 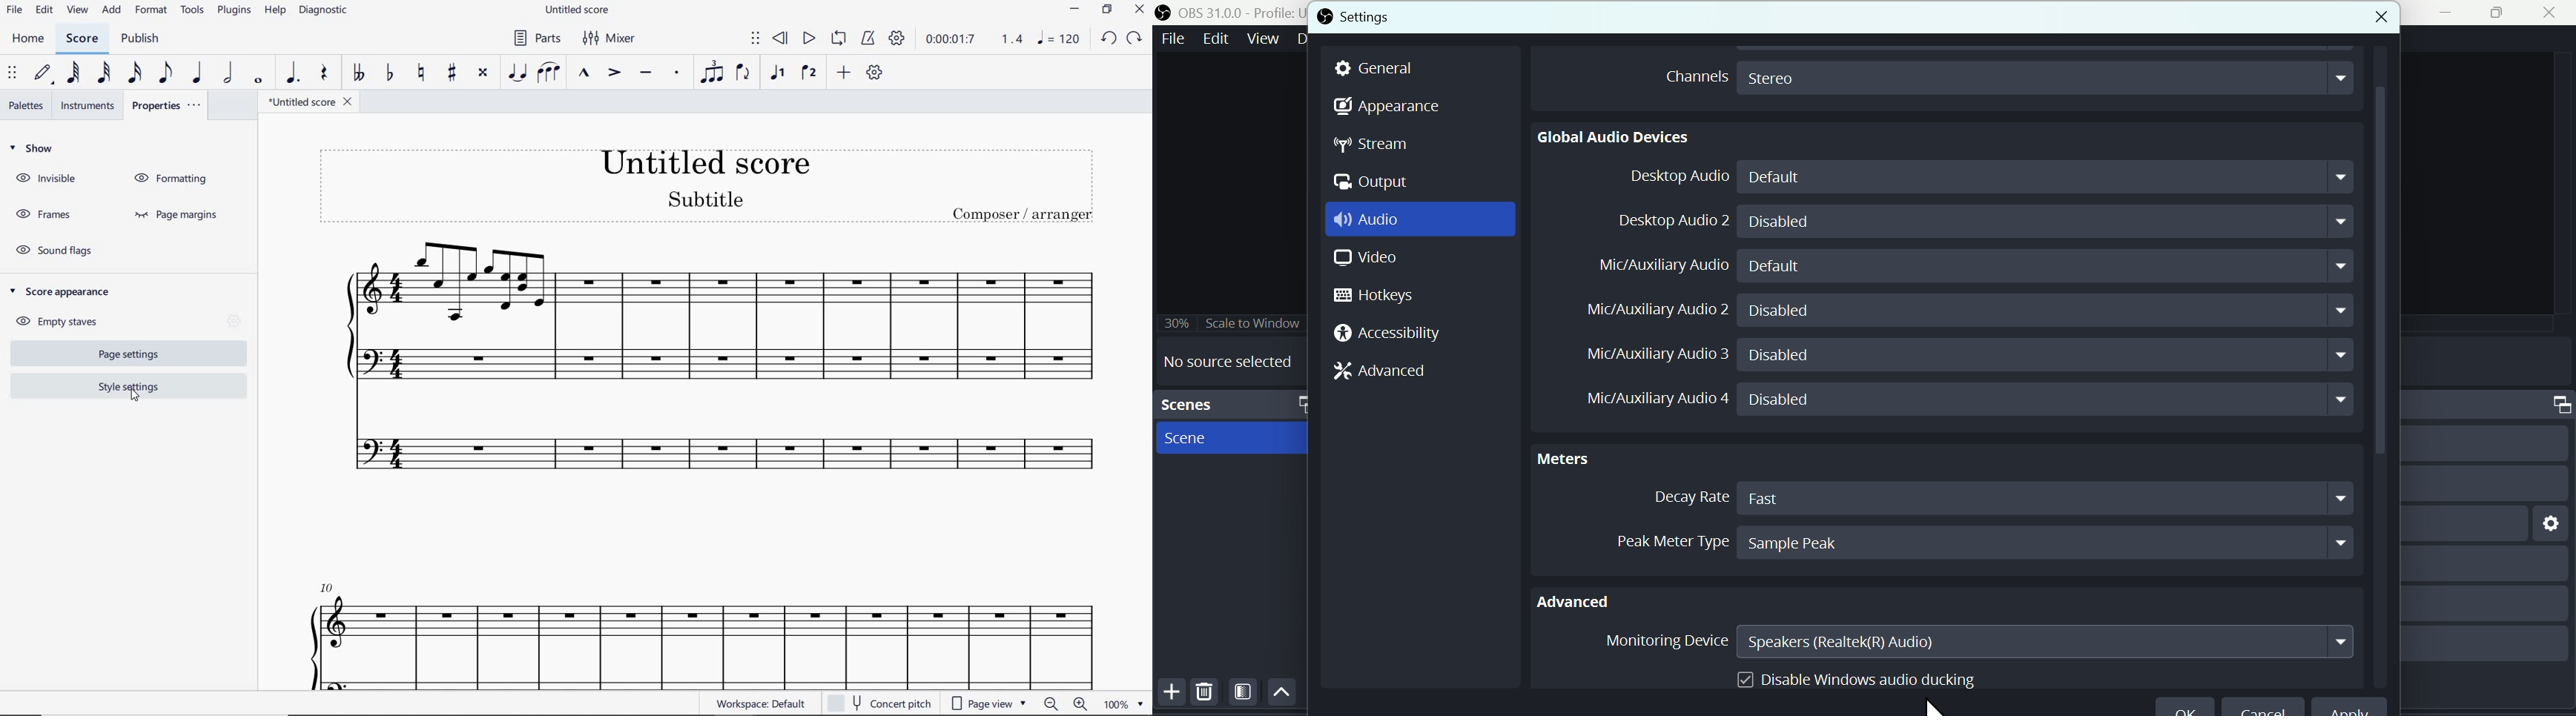 What do you see at coordinates (1673, 178) in the screenshot?
I see `Desktop Audio` at bounding box center [1673, 178].